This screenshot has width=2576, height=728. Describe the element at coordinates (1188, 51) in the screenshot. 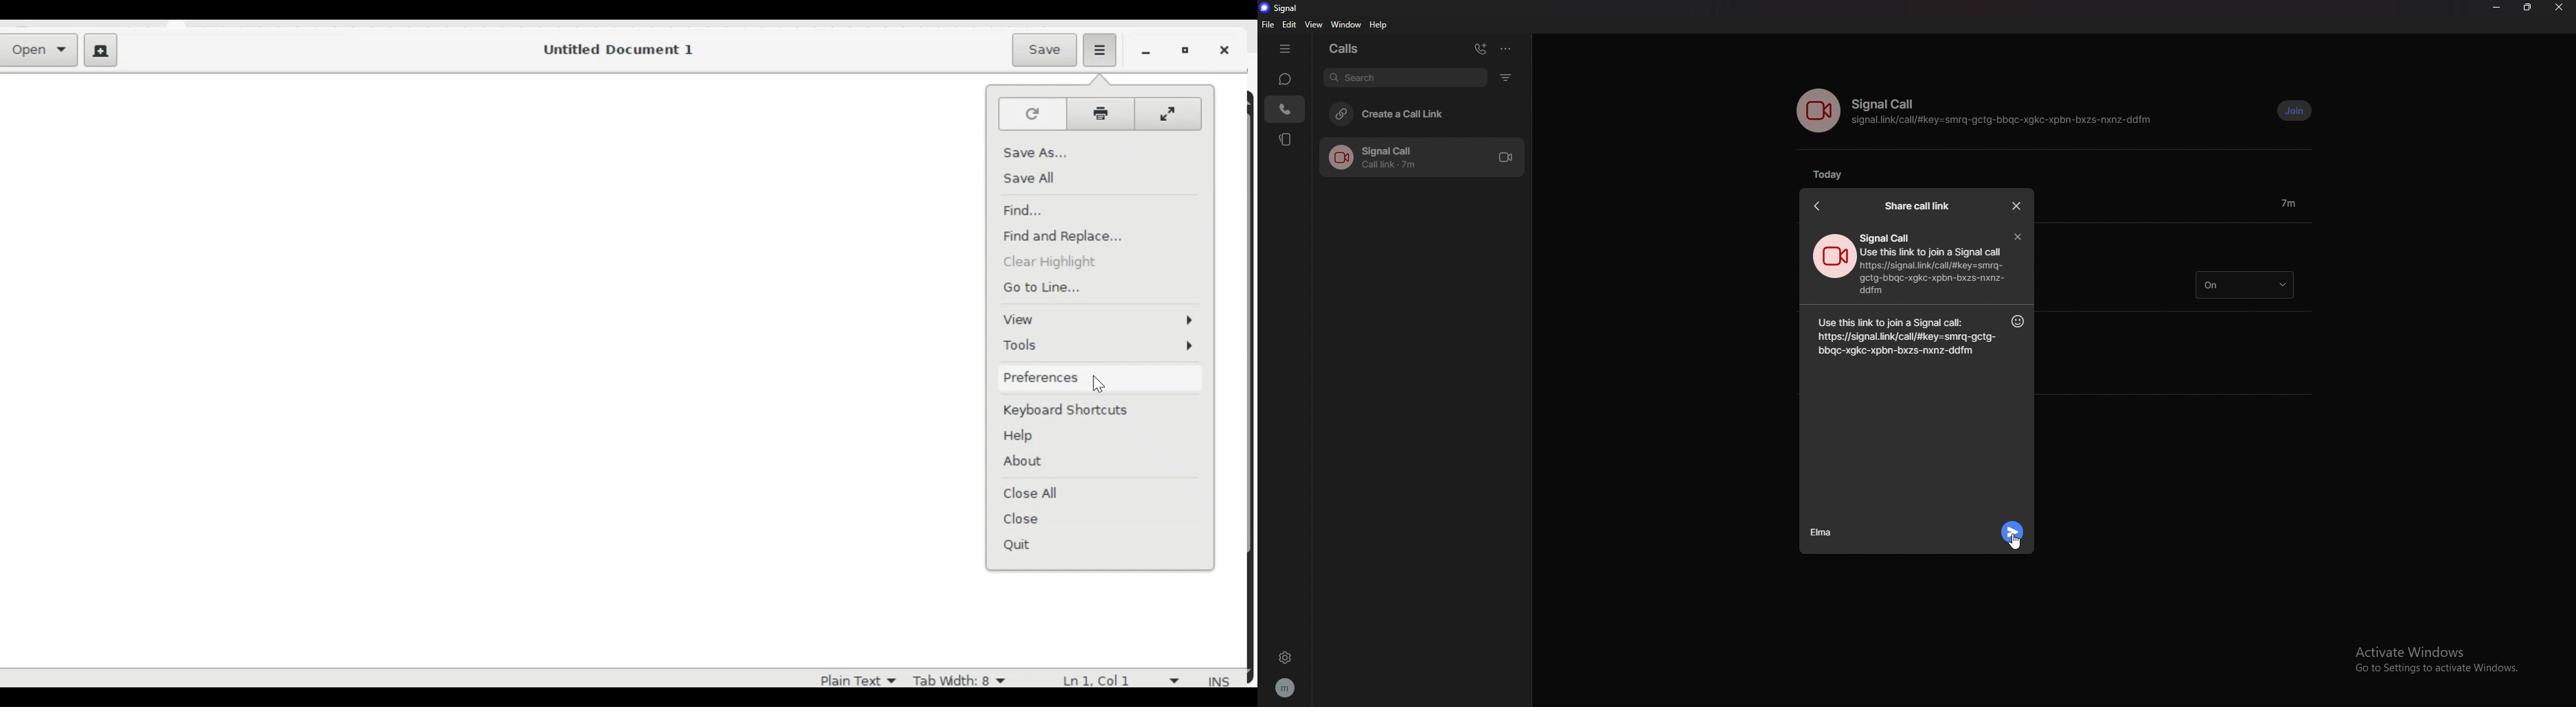

I see `Restore` at that location.